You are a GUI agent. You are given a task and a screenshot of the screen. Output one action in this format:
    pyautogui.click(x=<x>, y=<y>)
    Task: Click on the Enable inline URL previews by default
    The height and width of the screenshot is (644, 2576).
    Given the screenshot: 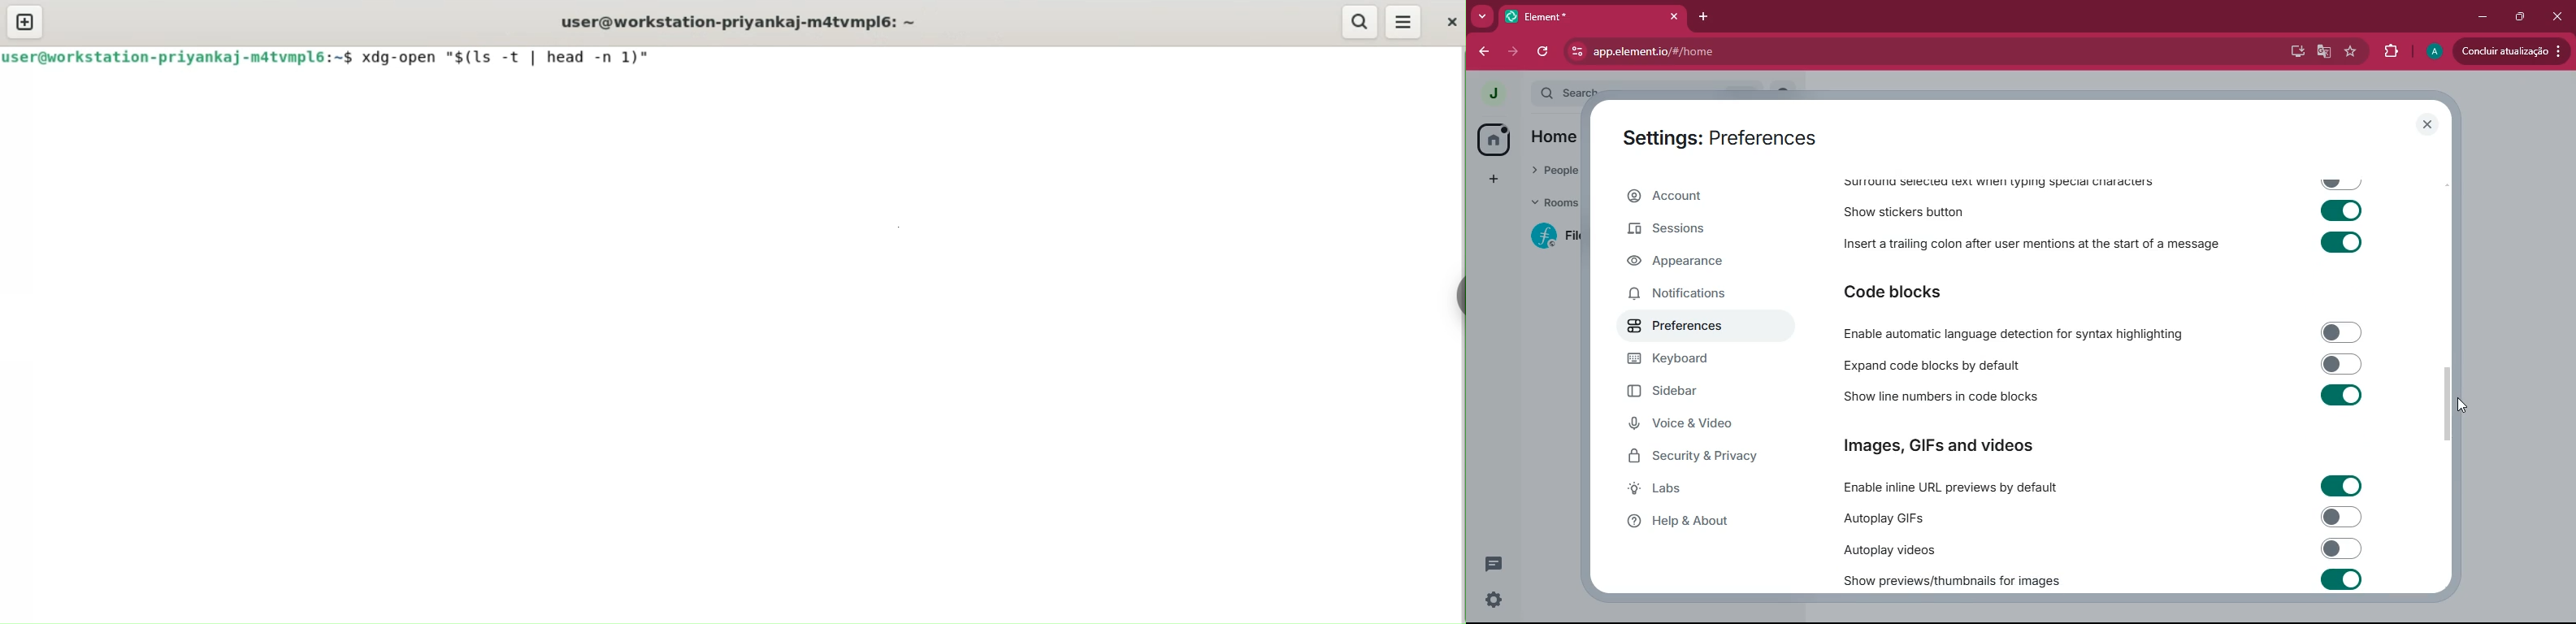 What is the action you would take?
    pyautogui.click(x=2099, y=485)
    